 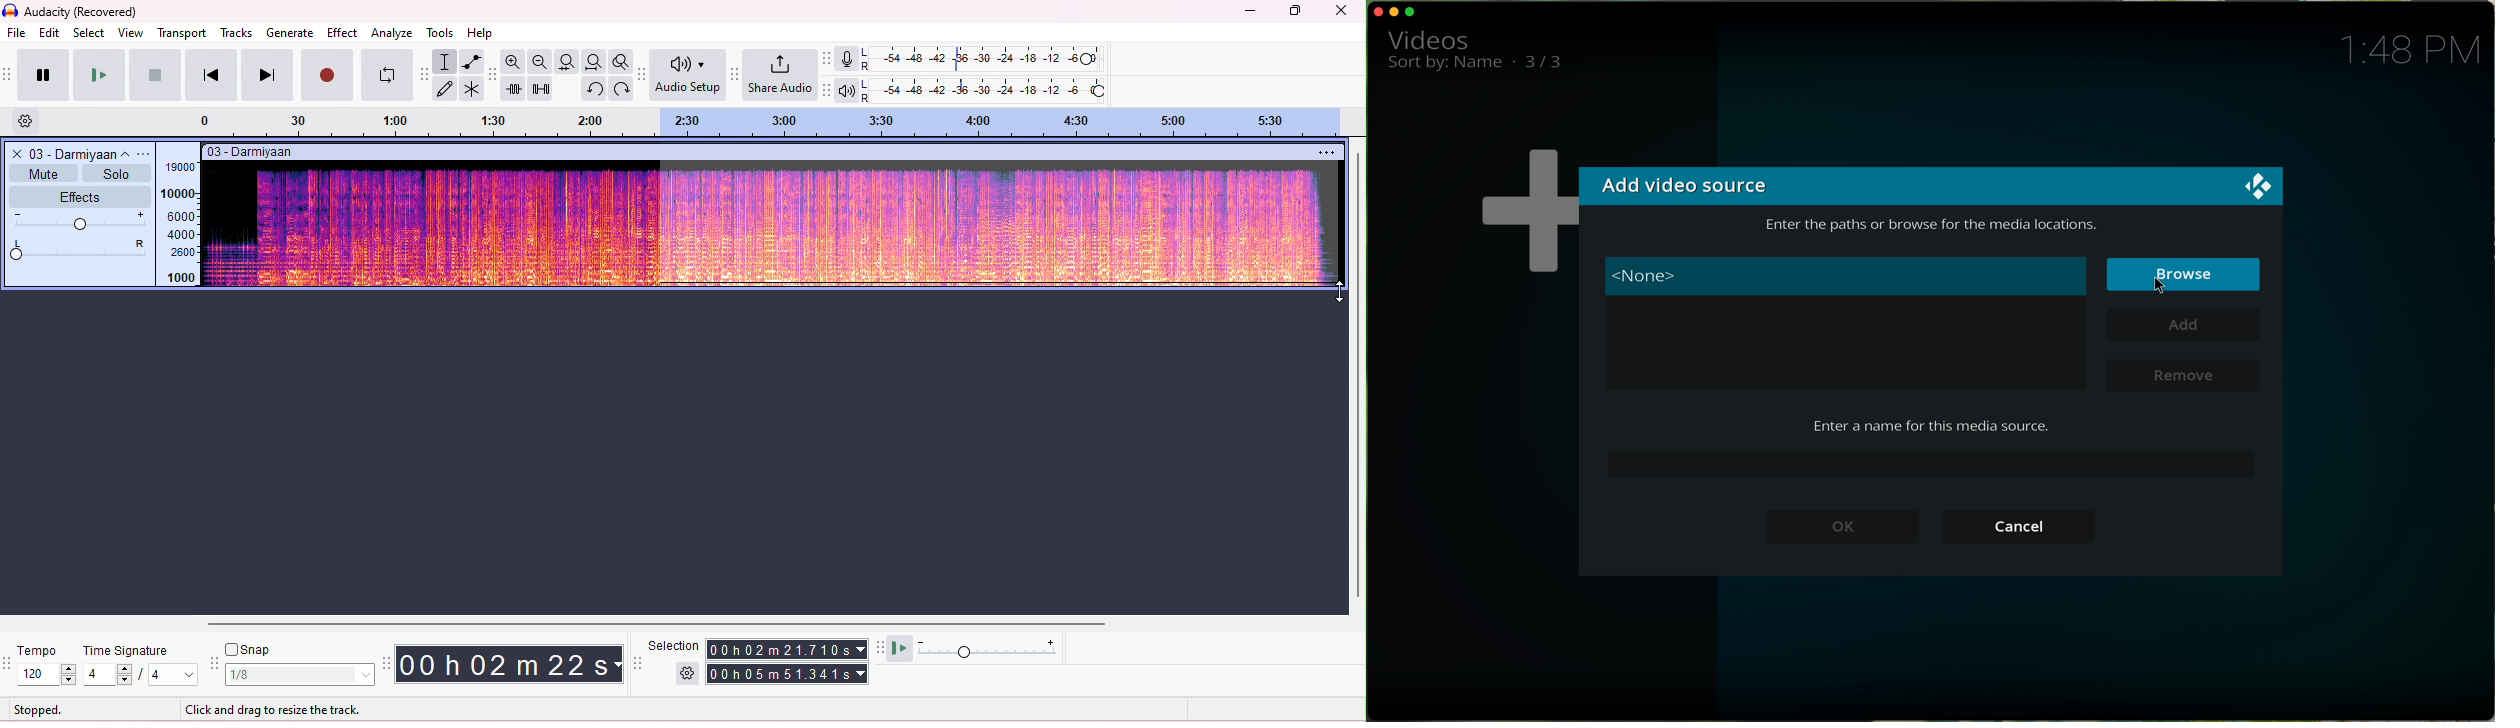 I want to click on ., so click(x=1513, y=61).